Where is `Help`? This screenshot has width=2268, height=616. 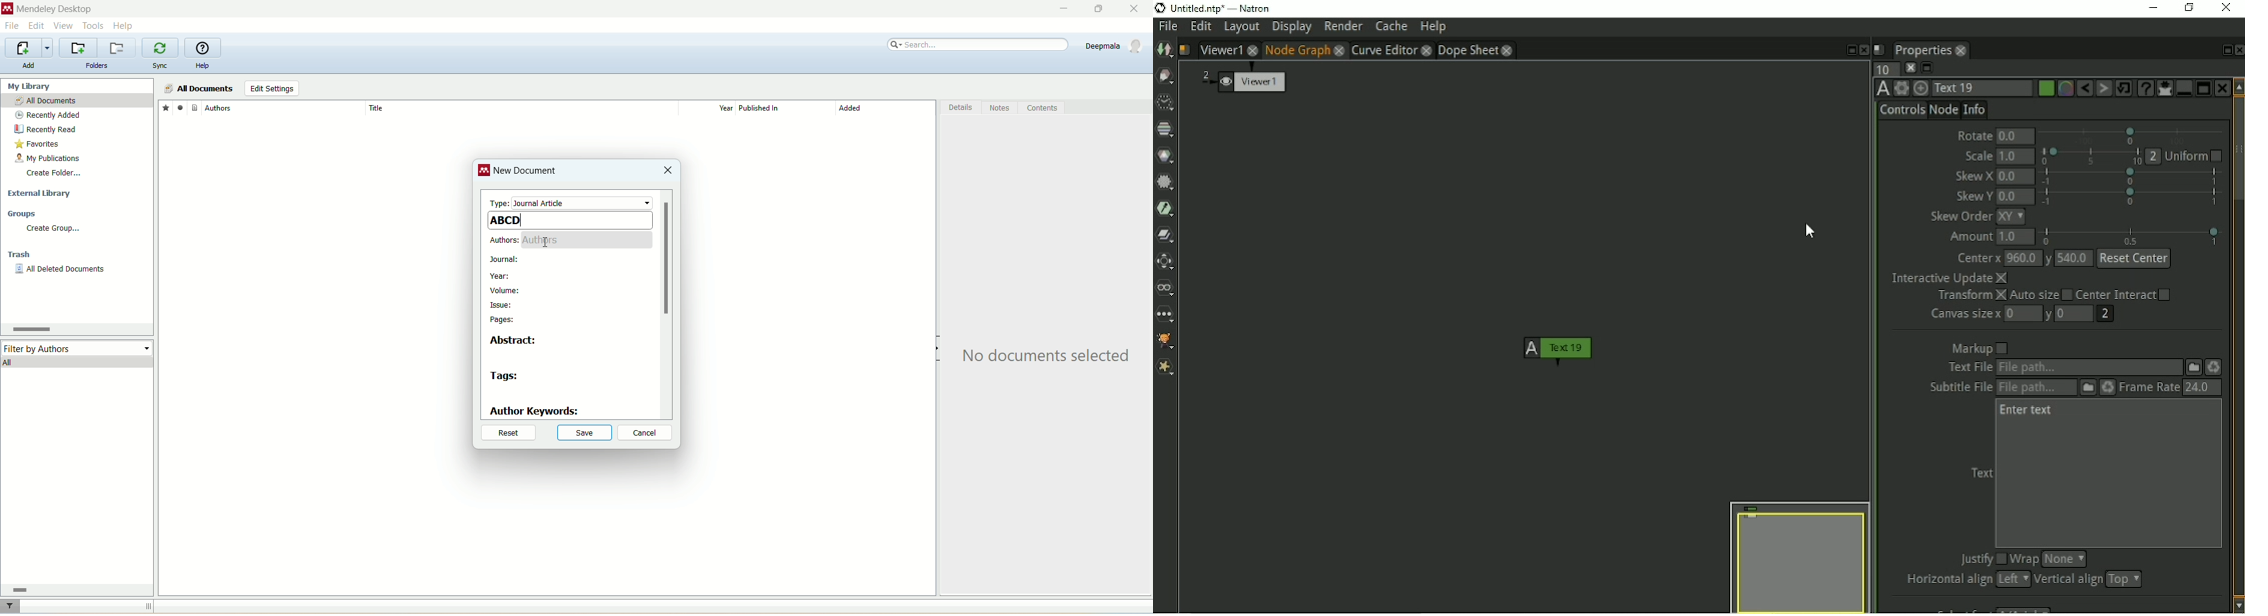 Help is located at coordinates (1433, 26).